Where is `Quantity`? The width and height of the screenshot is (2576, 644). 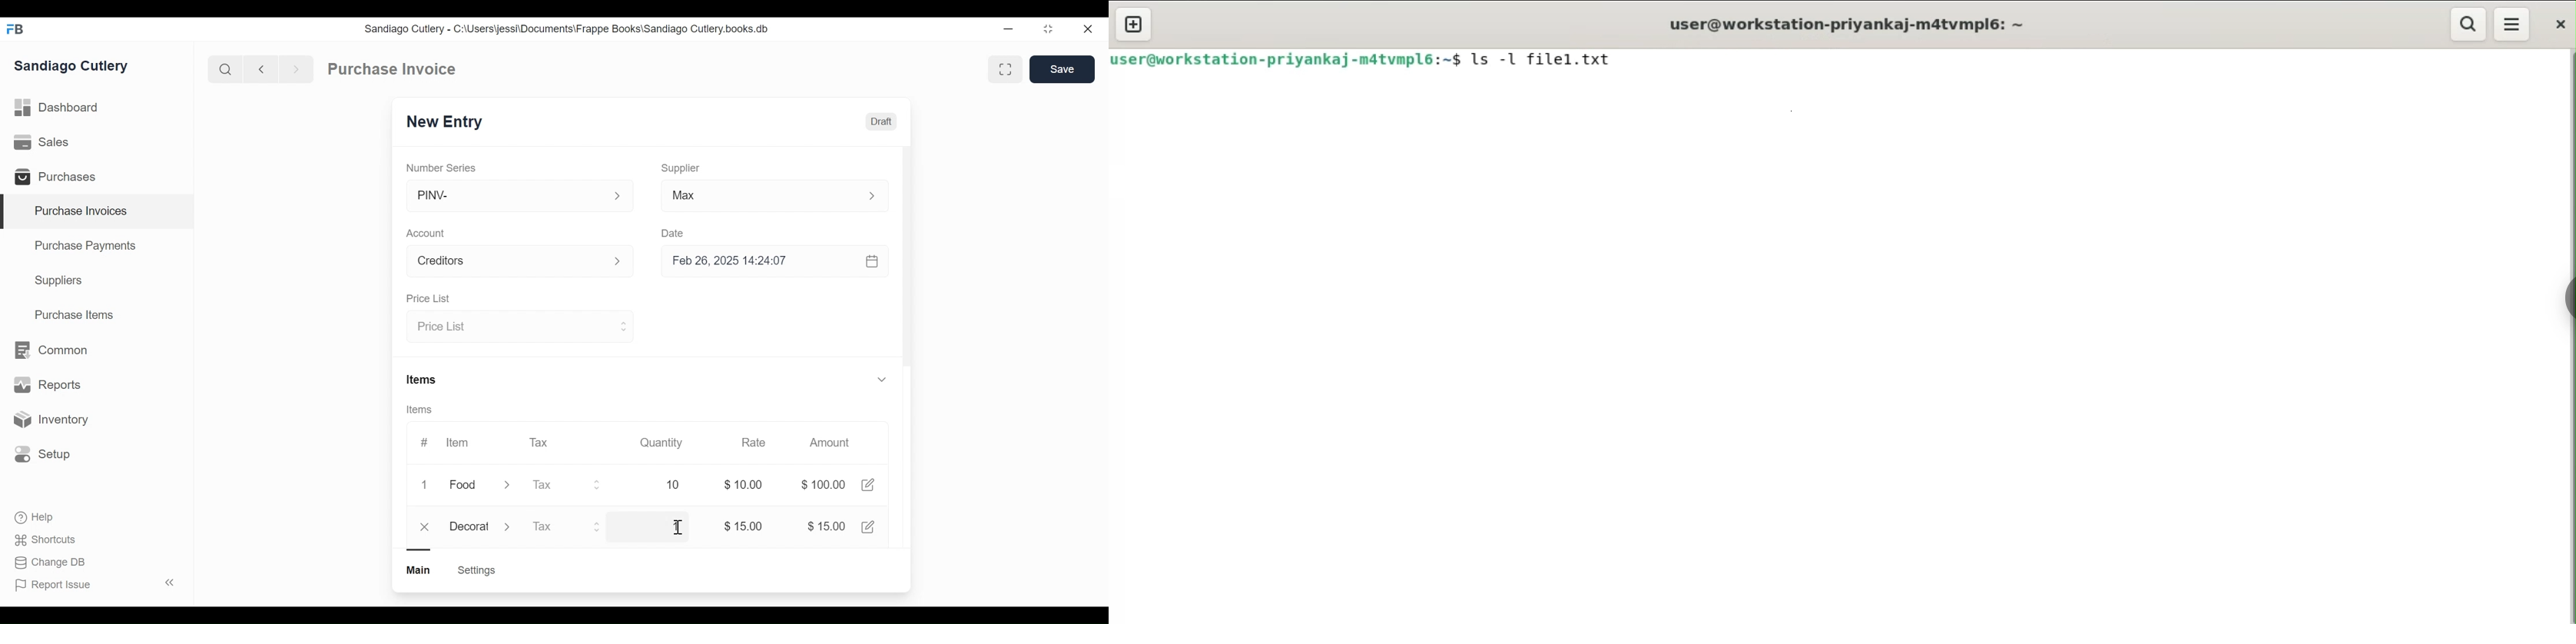
Quantity is located at coordinates (660, 442).